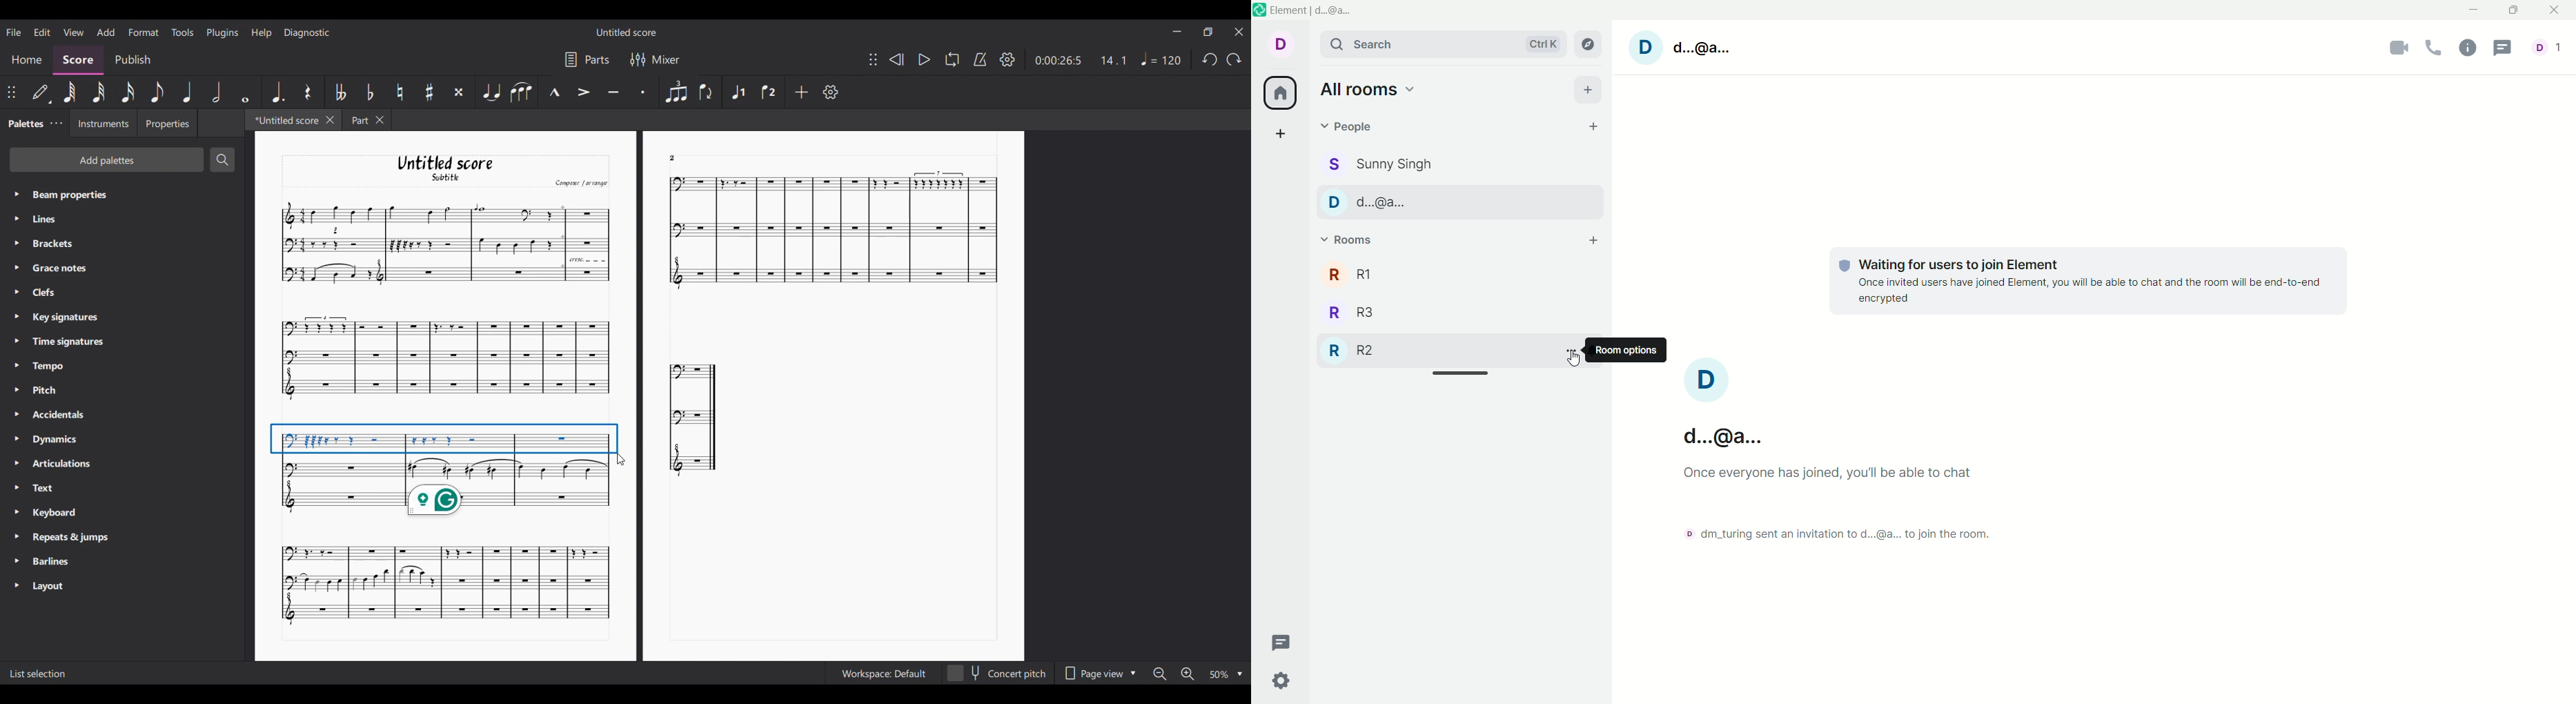 This screenshot has width=2576, height=728. Describe the element at coordinates (706, 91) in the screenshot. I see `Flip direction` at that location.